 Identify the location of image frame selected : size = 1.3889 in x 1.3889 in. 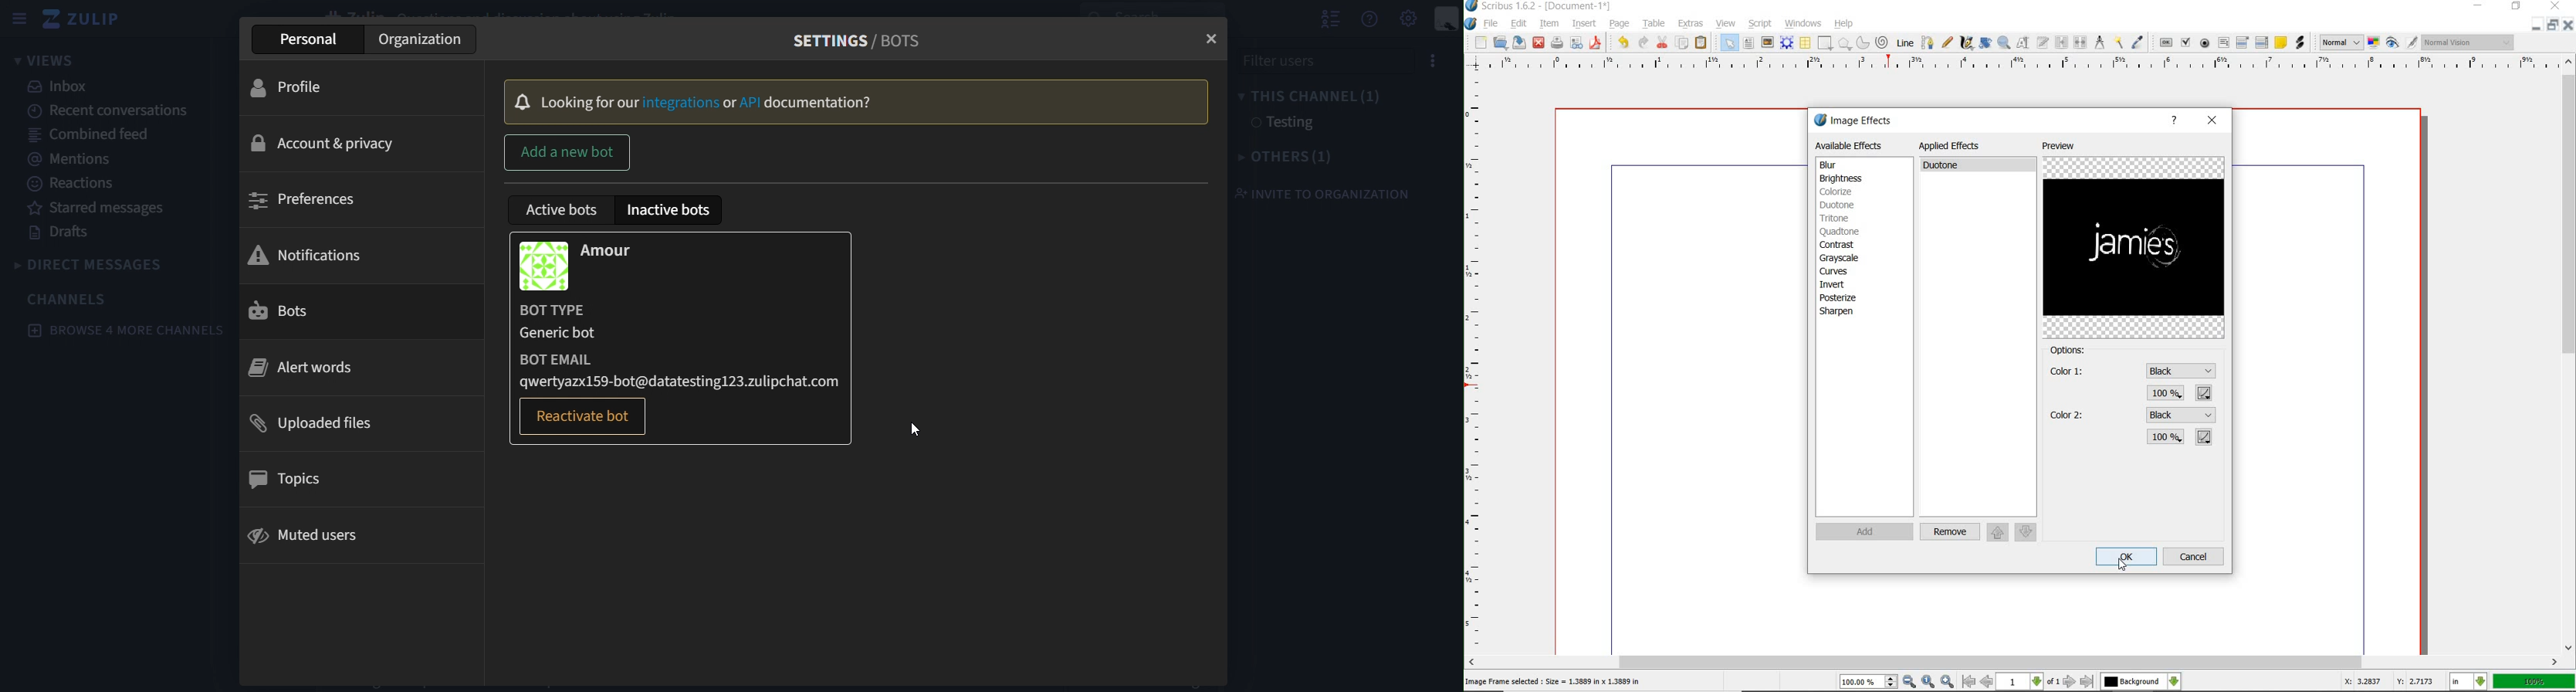
(1556, 681).